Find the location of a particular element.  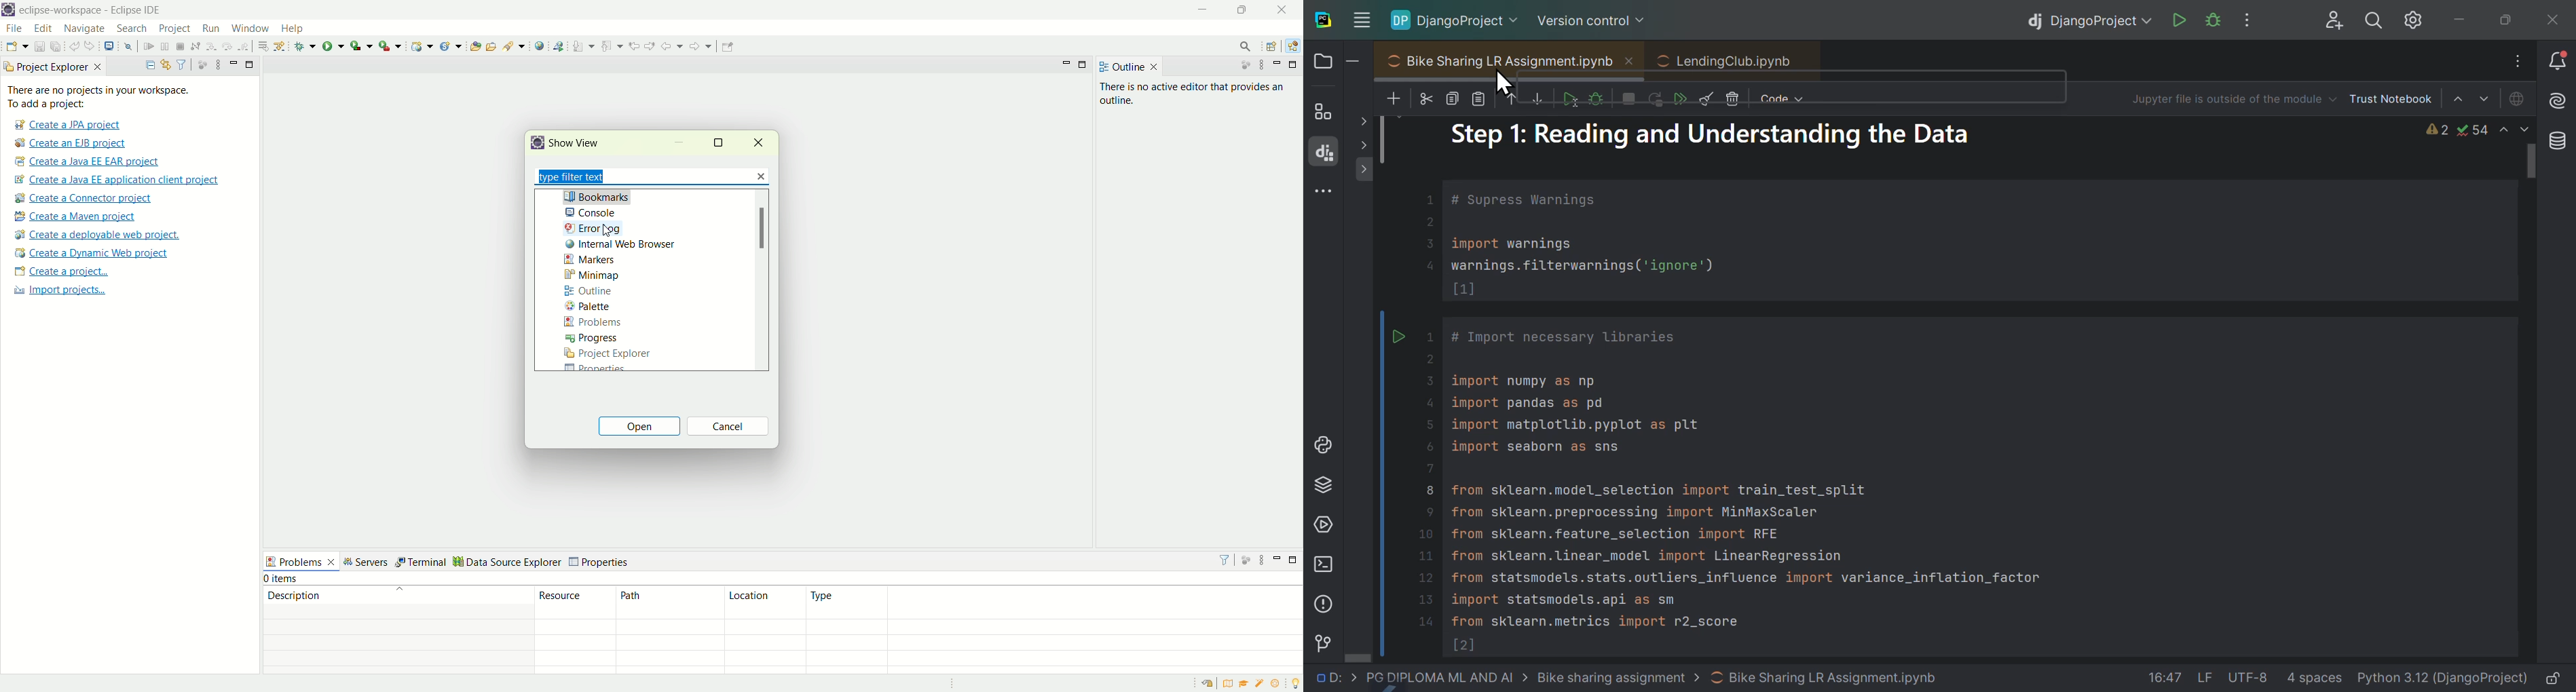

Trust notebook is located at coordinates (2392, 101).